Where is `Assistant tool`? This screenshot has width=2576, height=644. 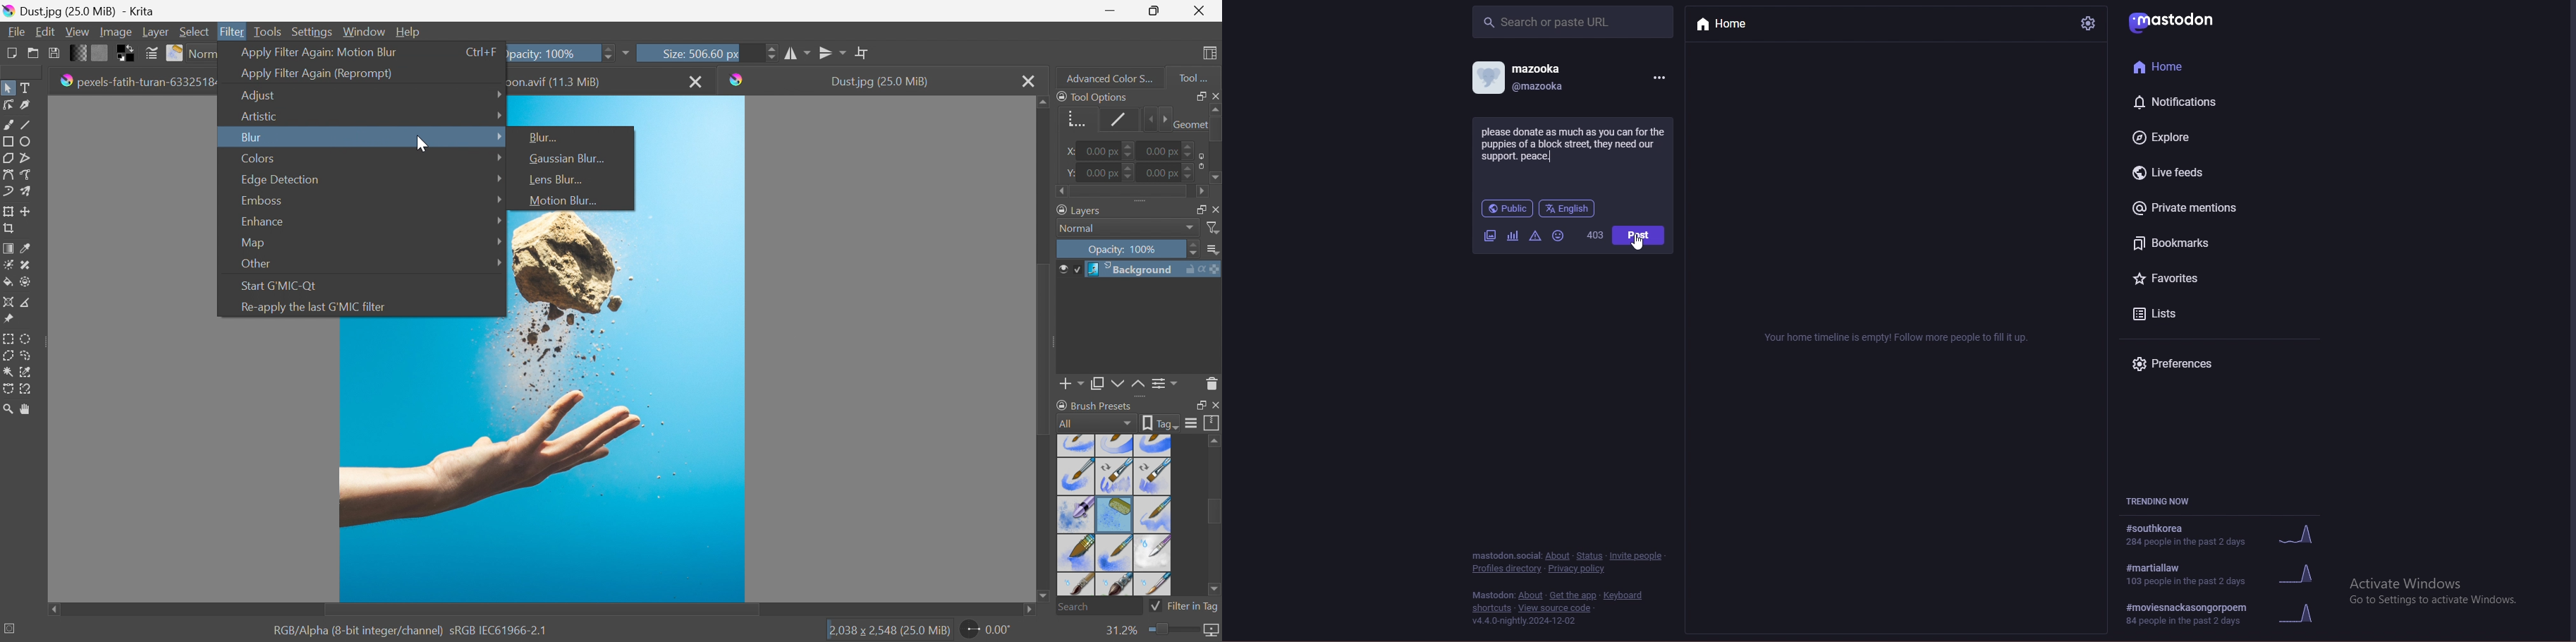
Assistant tool is located at coordinates (8, 301).